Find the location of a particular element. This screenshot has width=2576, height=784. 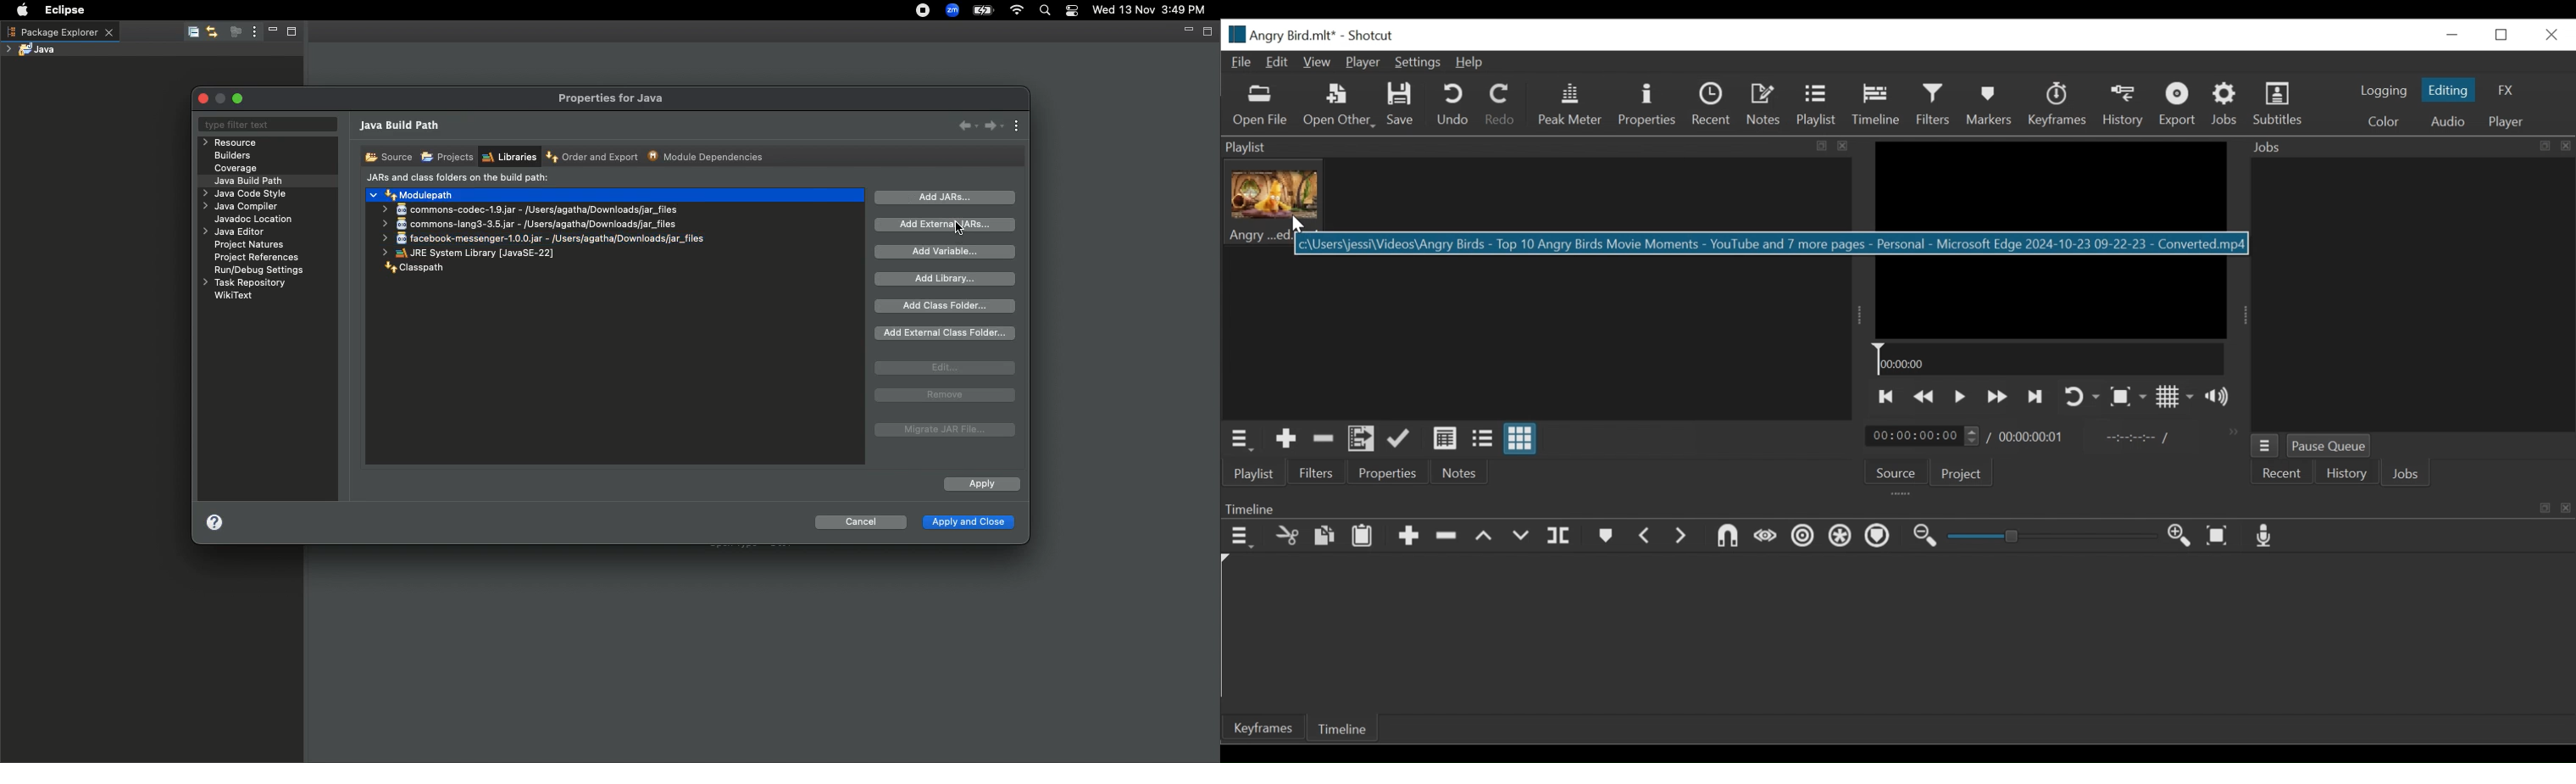

previous is located at coordinates (1644, 536).